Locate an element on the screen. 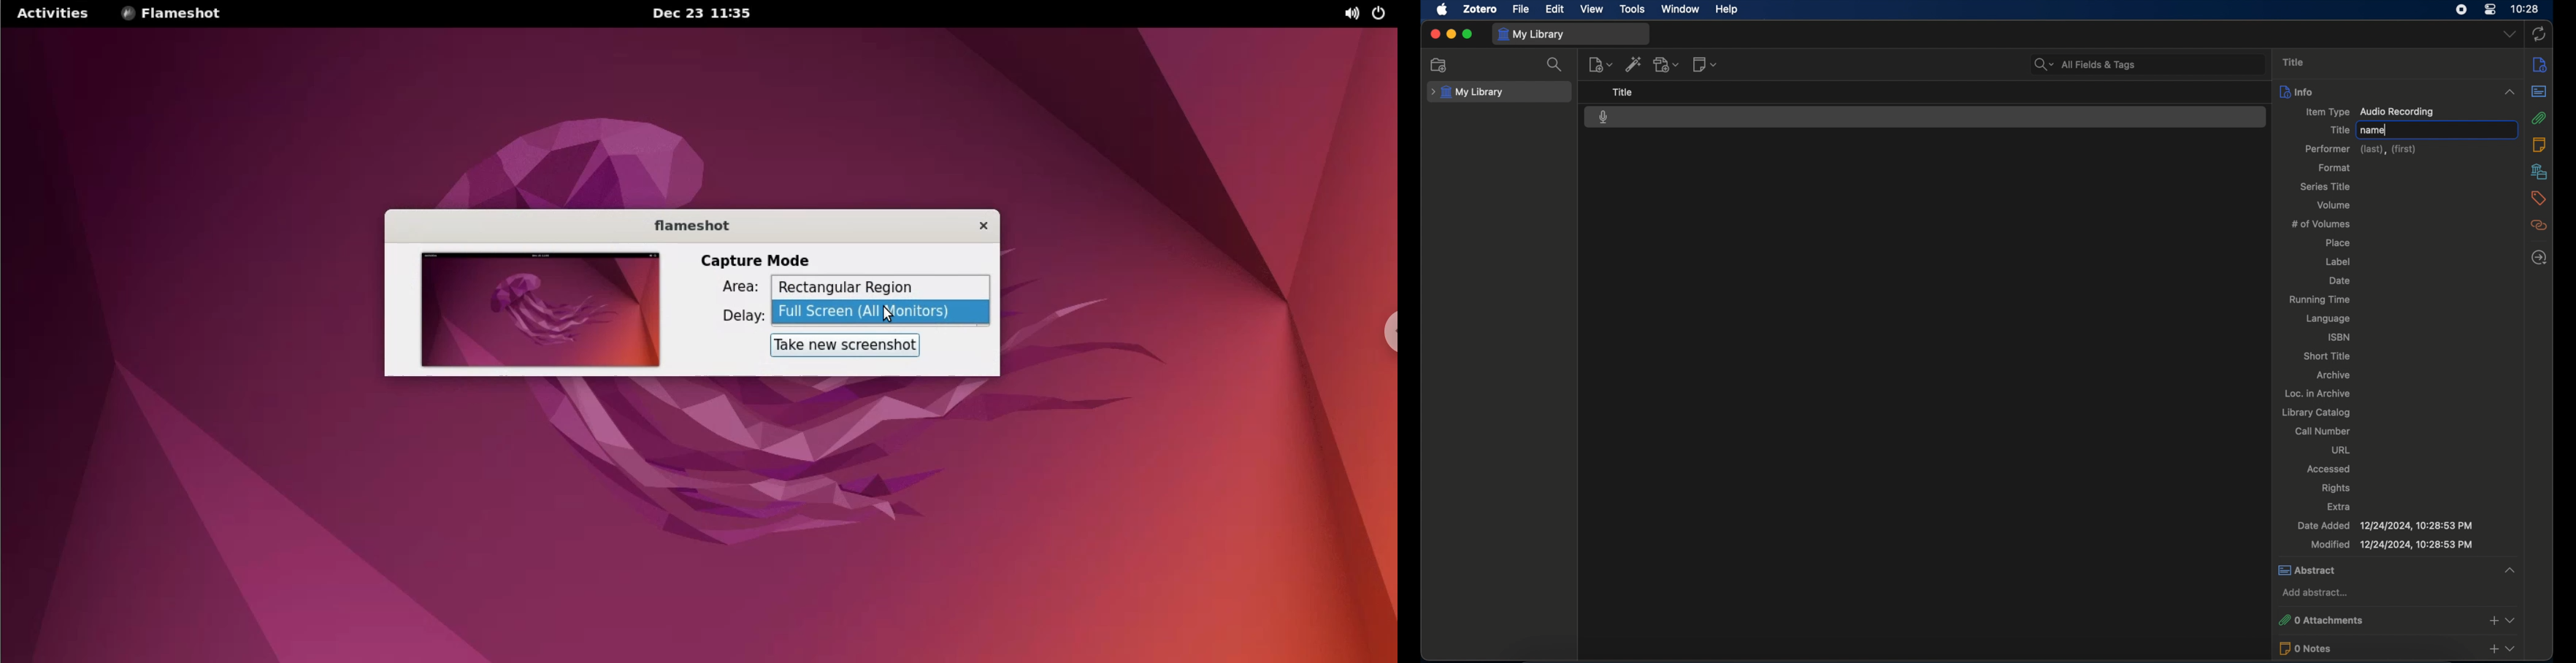 This screenshot has height=672, width=2576. abstract is located at coordinates (2541, 91).